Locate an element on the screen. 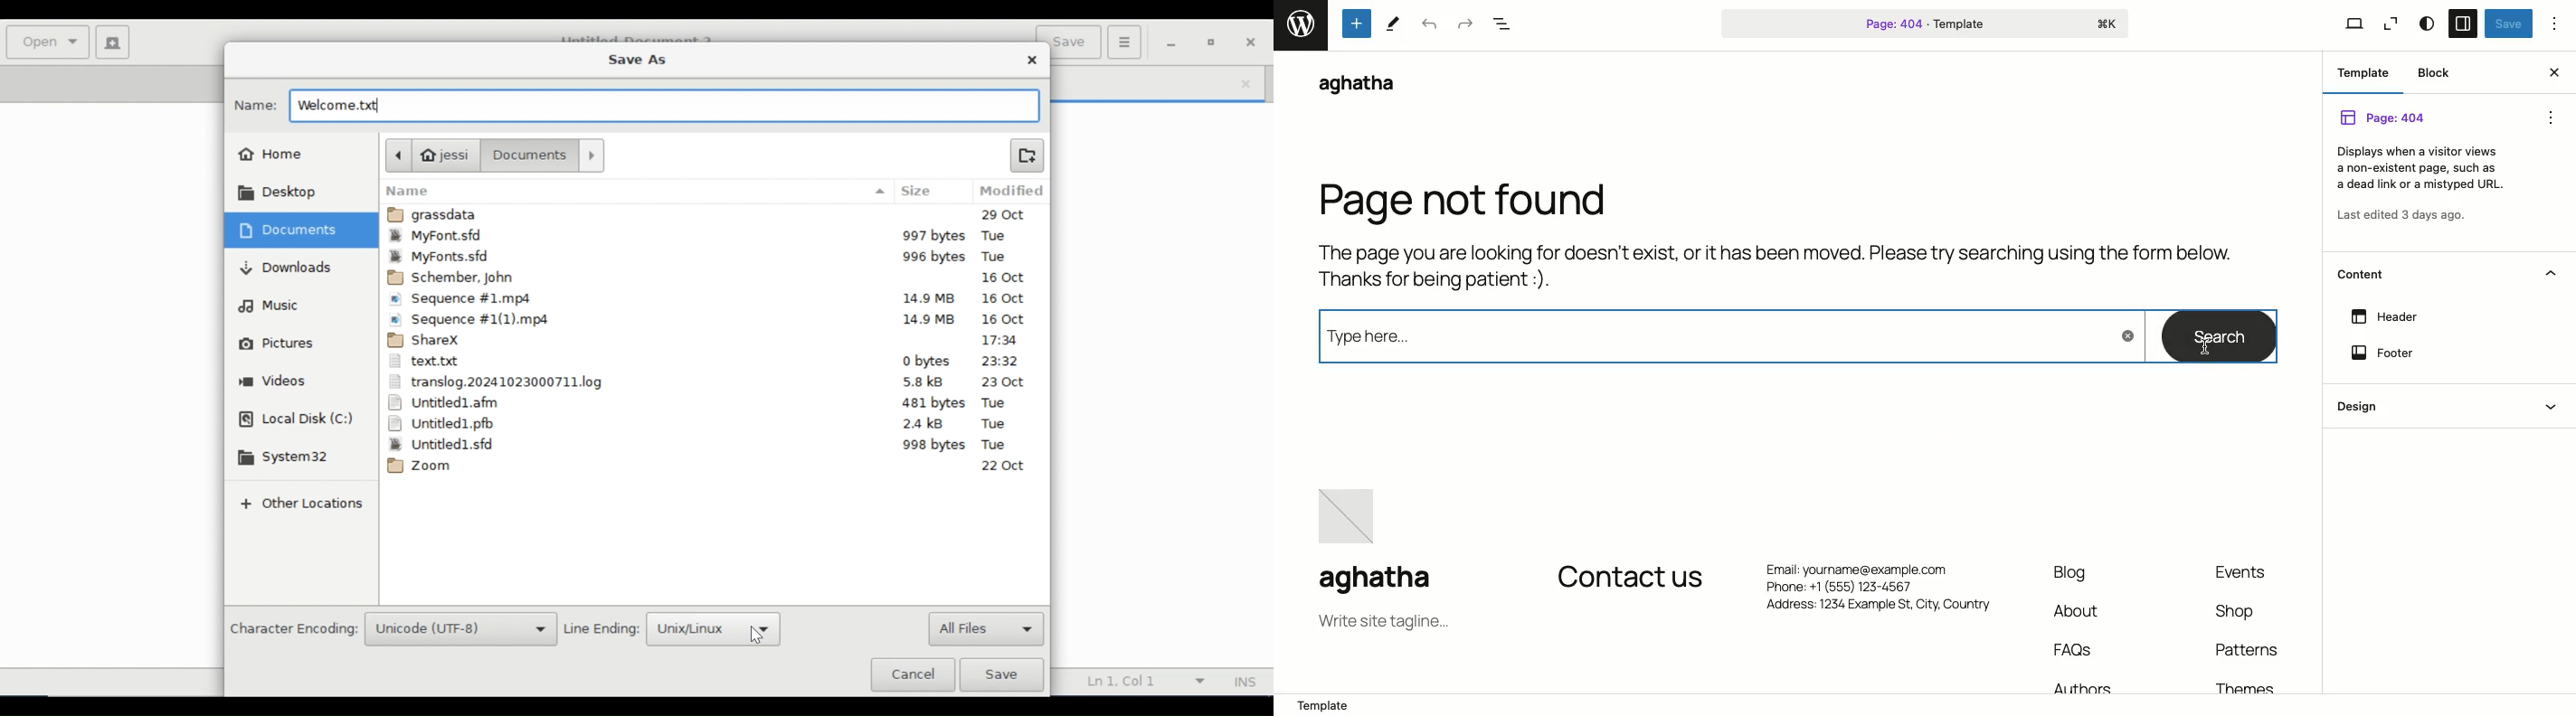  minimize is located at coordinates (1171, 44).